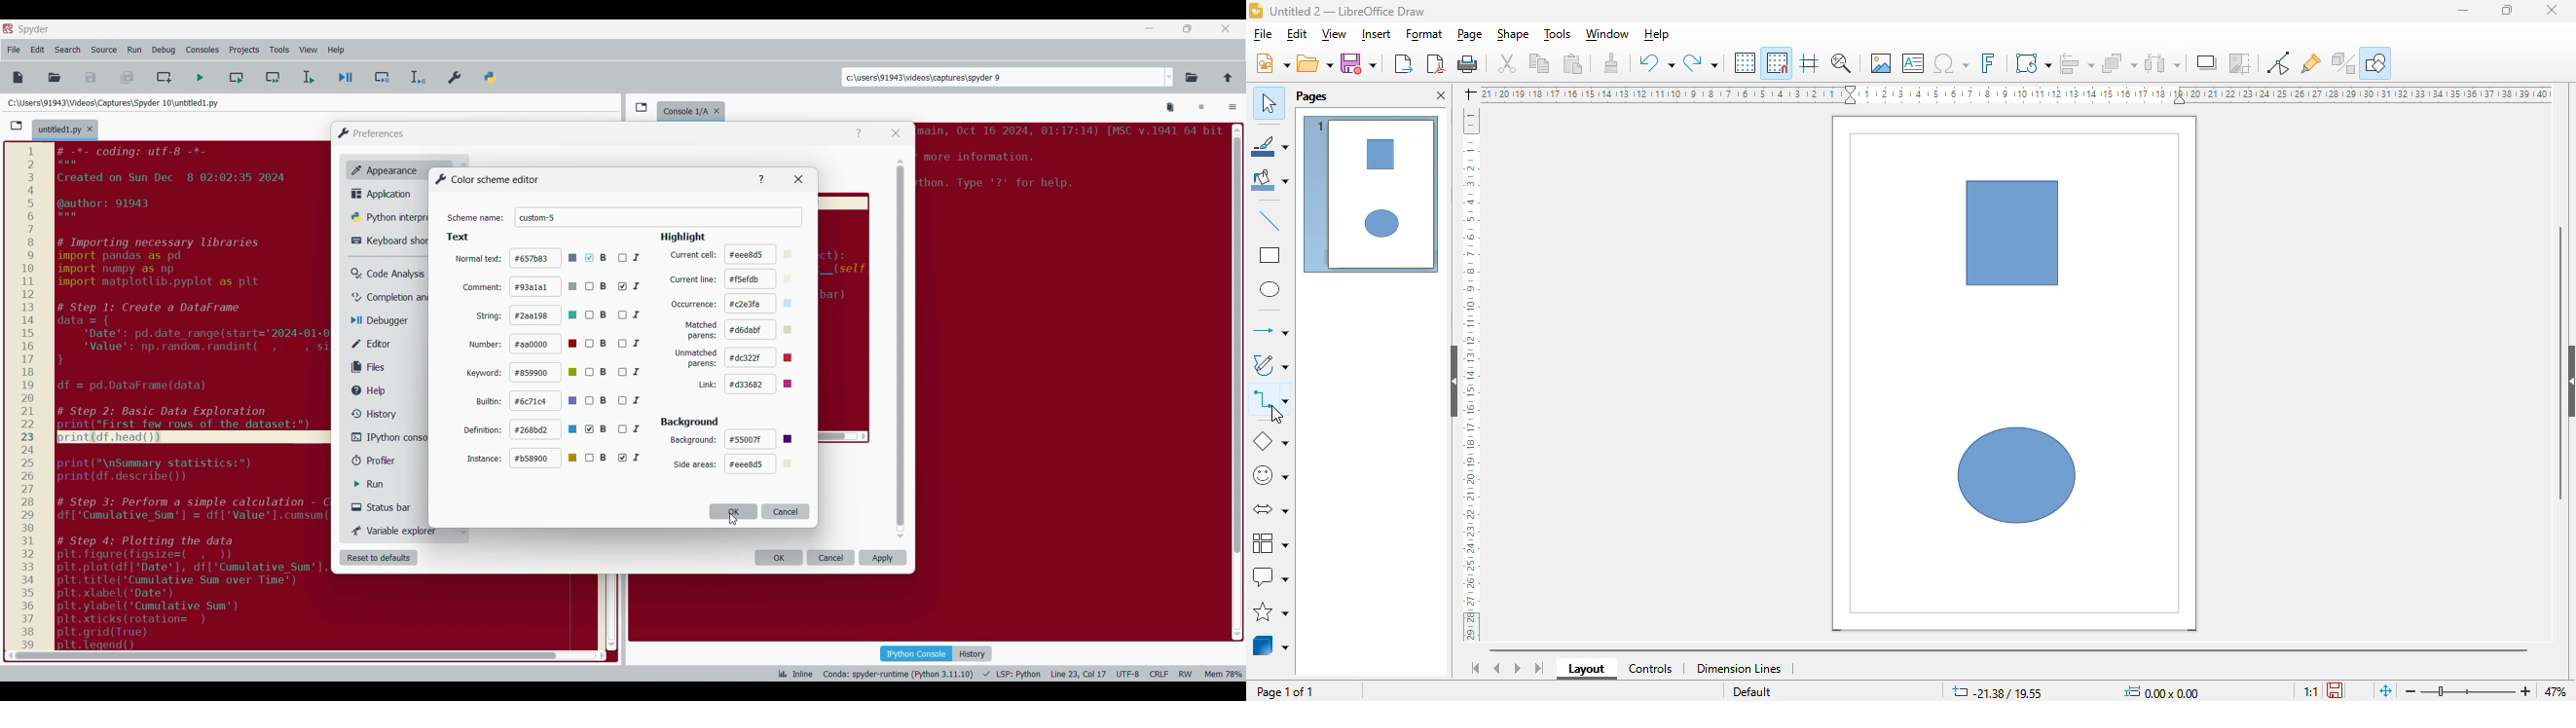 Image resolution: width=2576 pixels, height=728 pixels. Describe the element at coordinates (1225, 29) in the screenshot. I see `Close tab` at that location.